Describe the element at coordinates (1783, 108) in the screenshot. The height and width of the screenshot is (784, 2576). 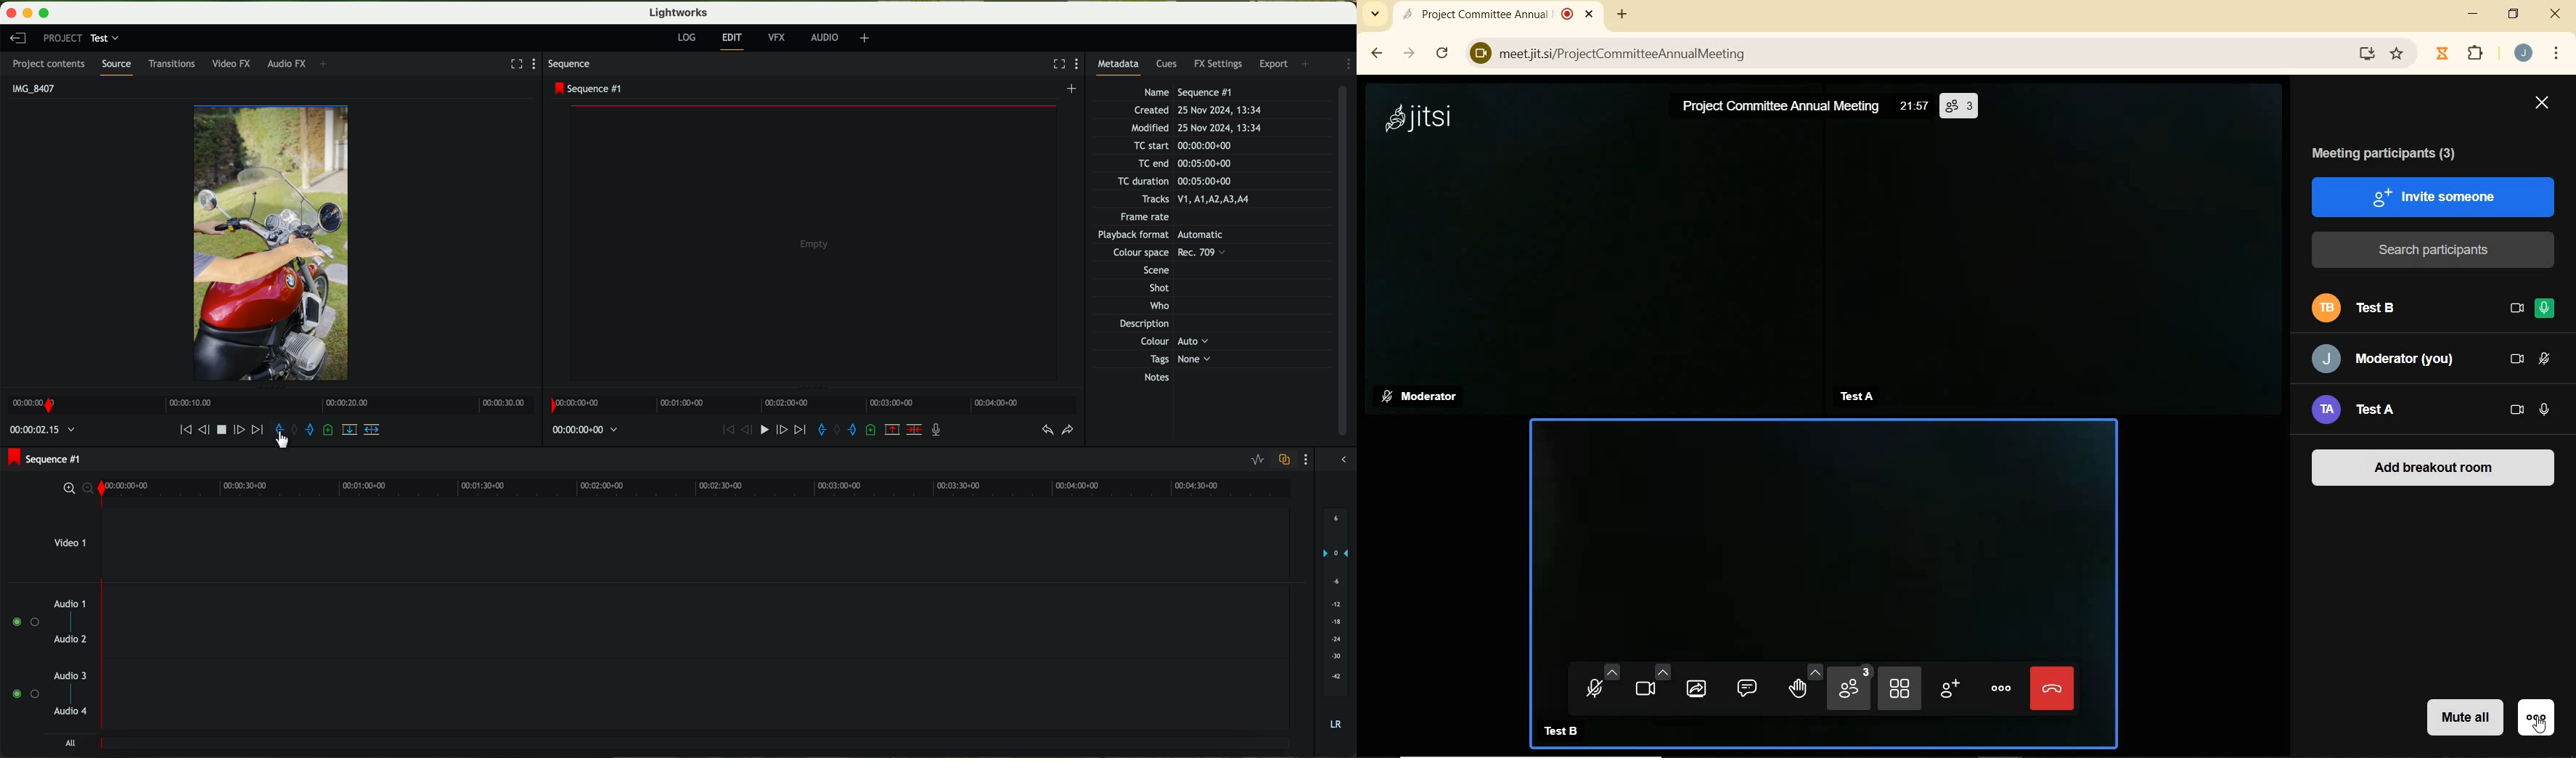
I see `Project Committee Annual Meeting` at that location.